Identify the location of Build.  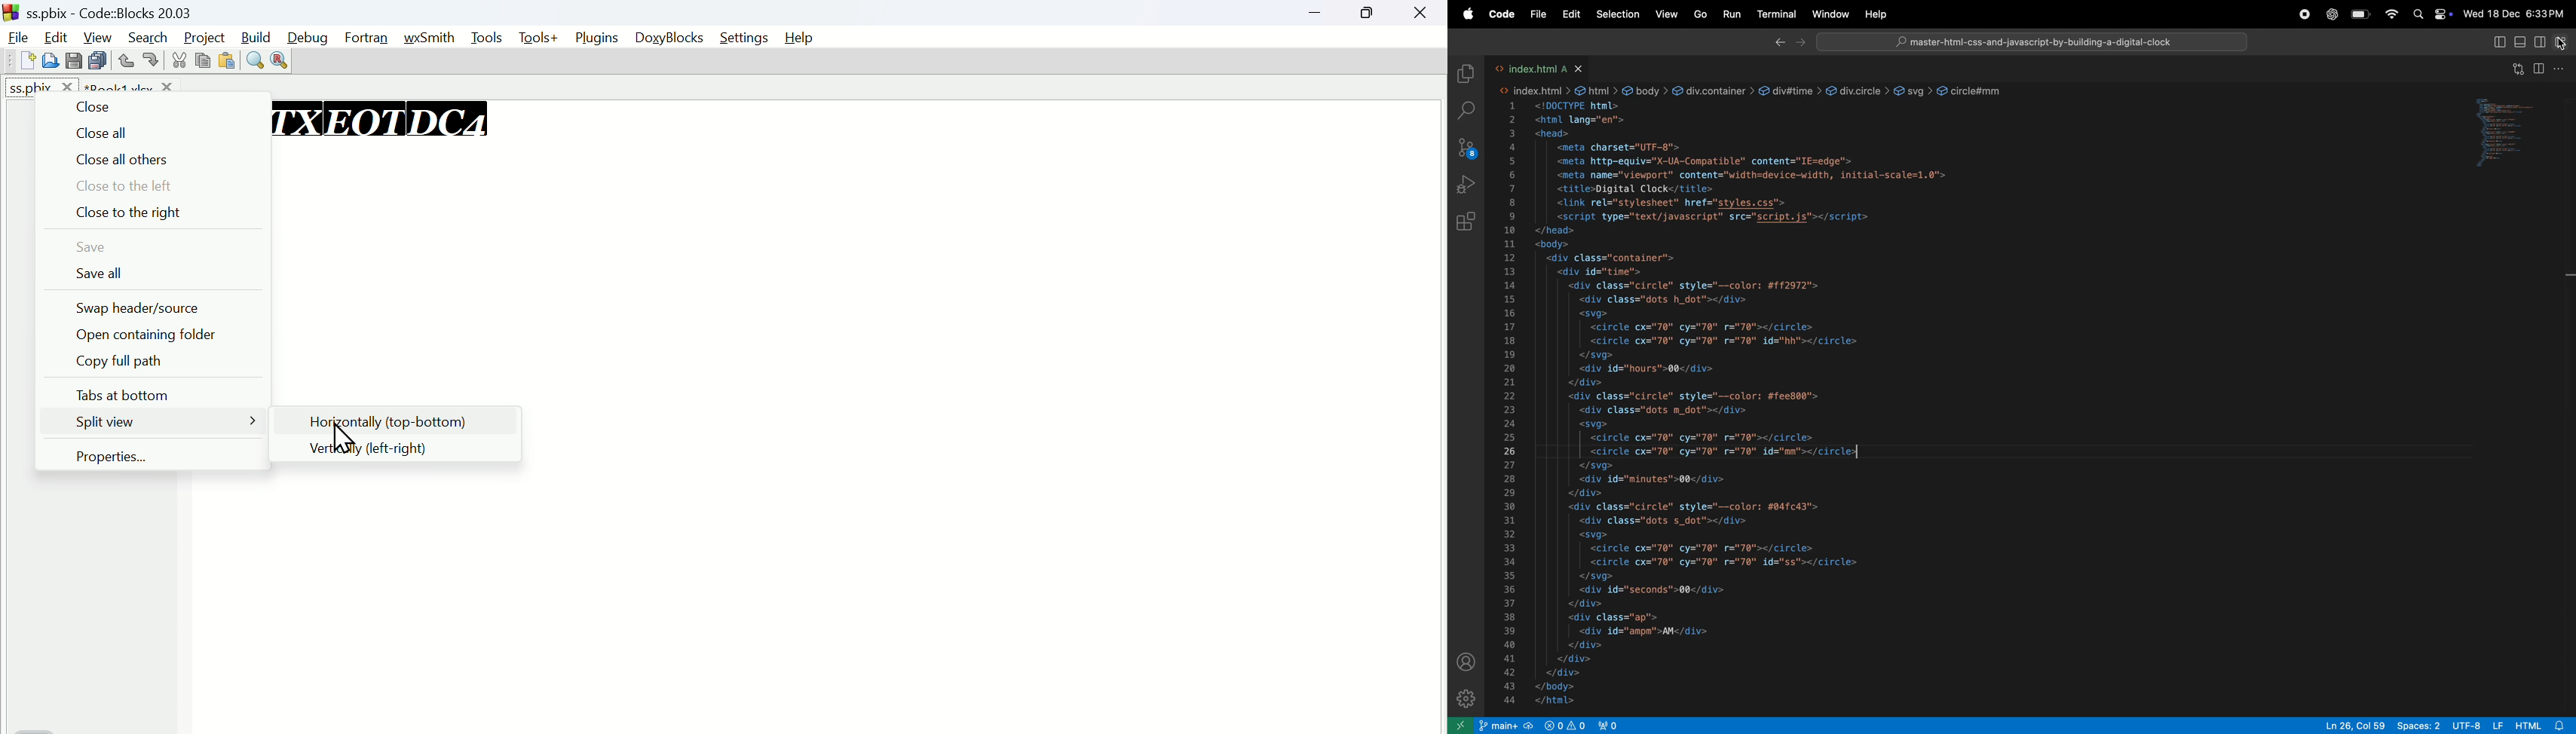
(257, 35).